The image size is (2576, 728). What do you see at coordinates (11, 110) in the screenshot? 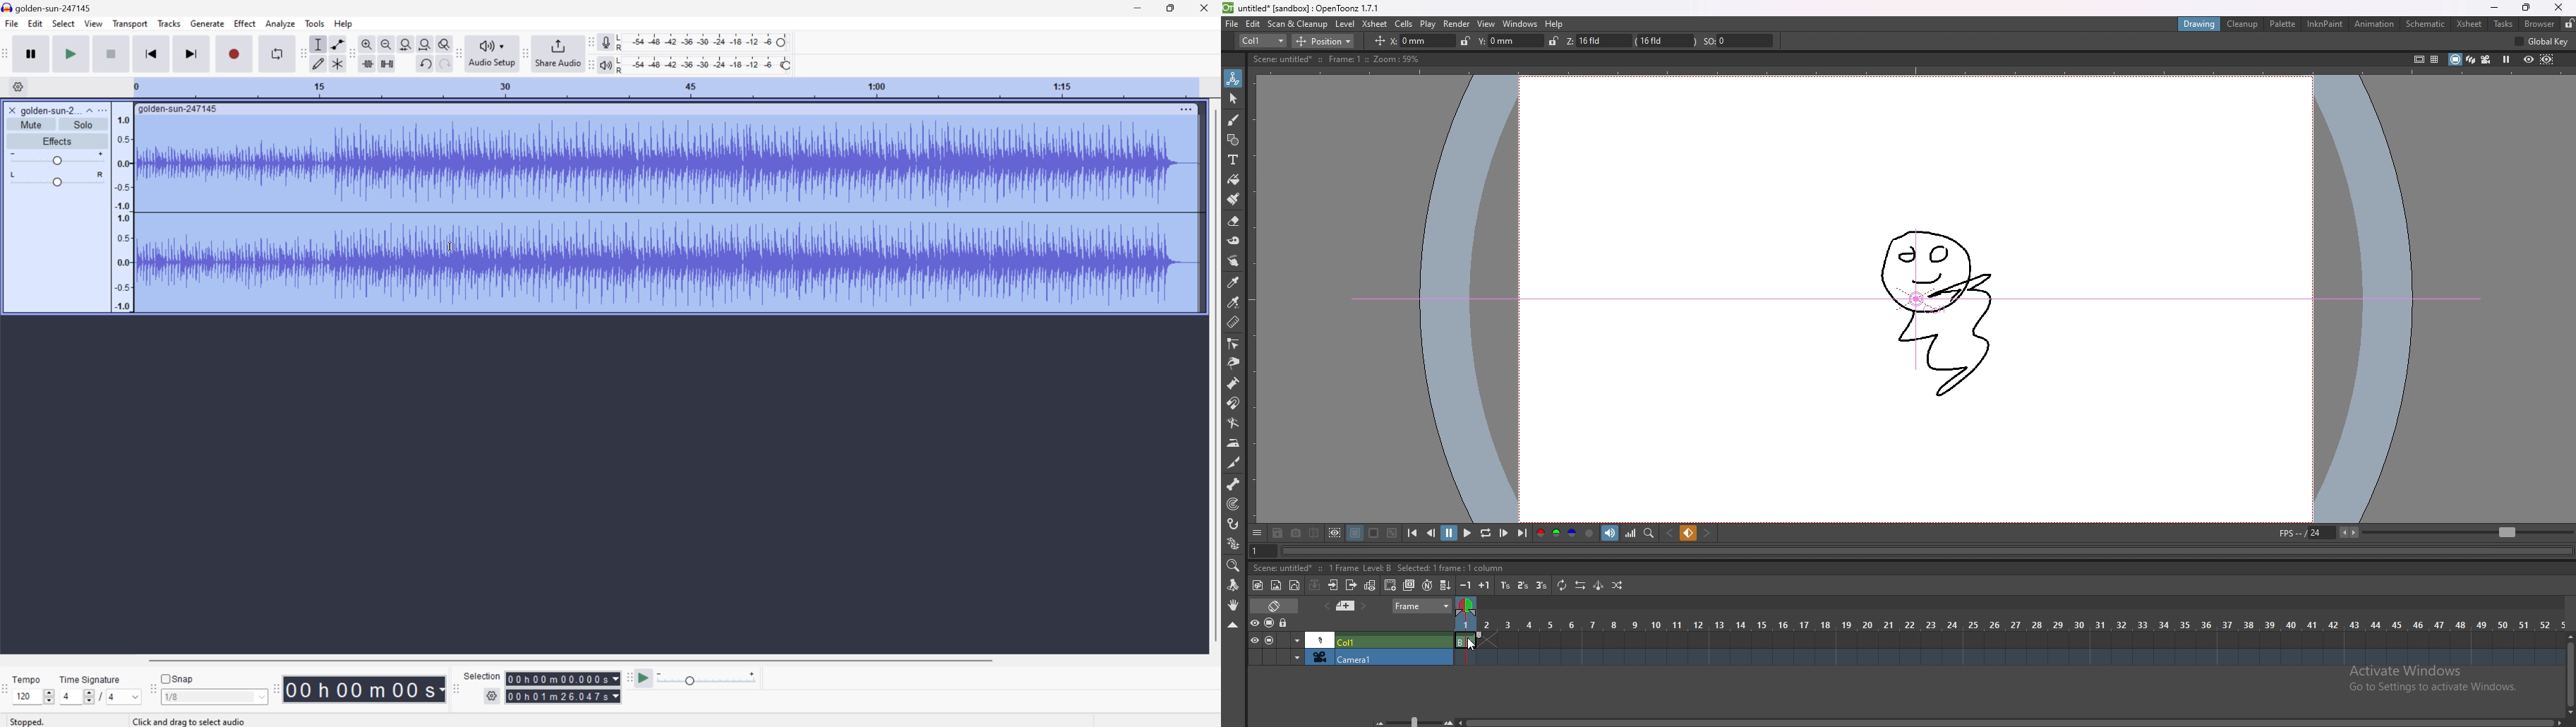
I see `Close` at bounding box center [11, 110].